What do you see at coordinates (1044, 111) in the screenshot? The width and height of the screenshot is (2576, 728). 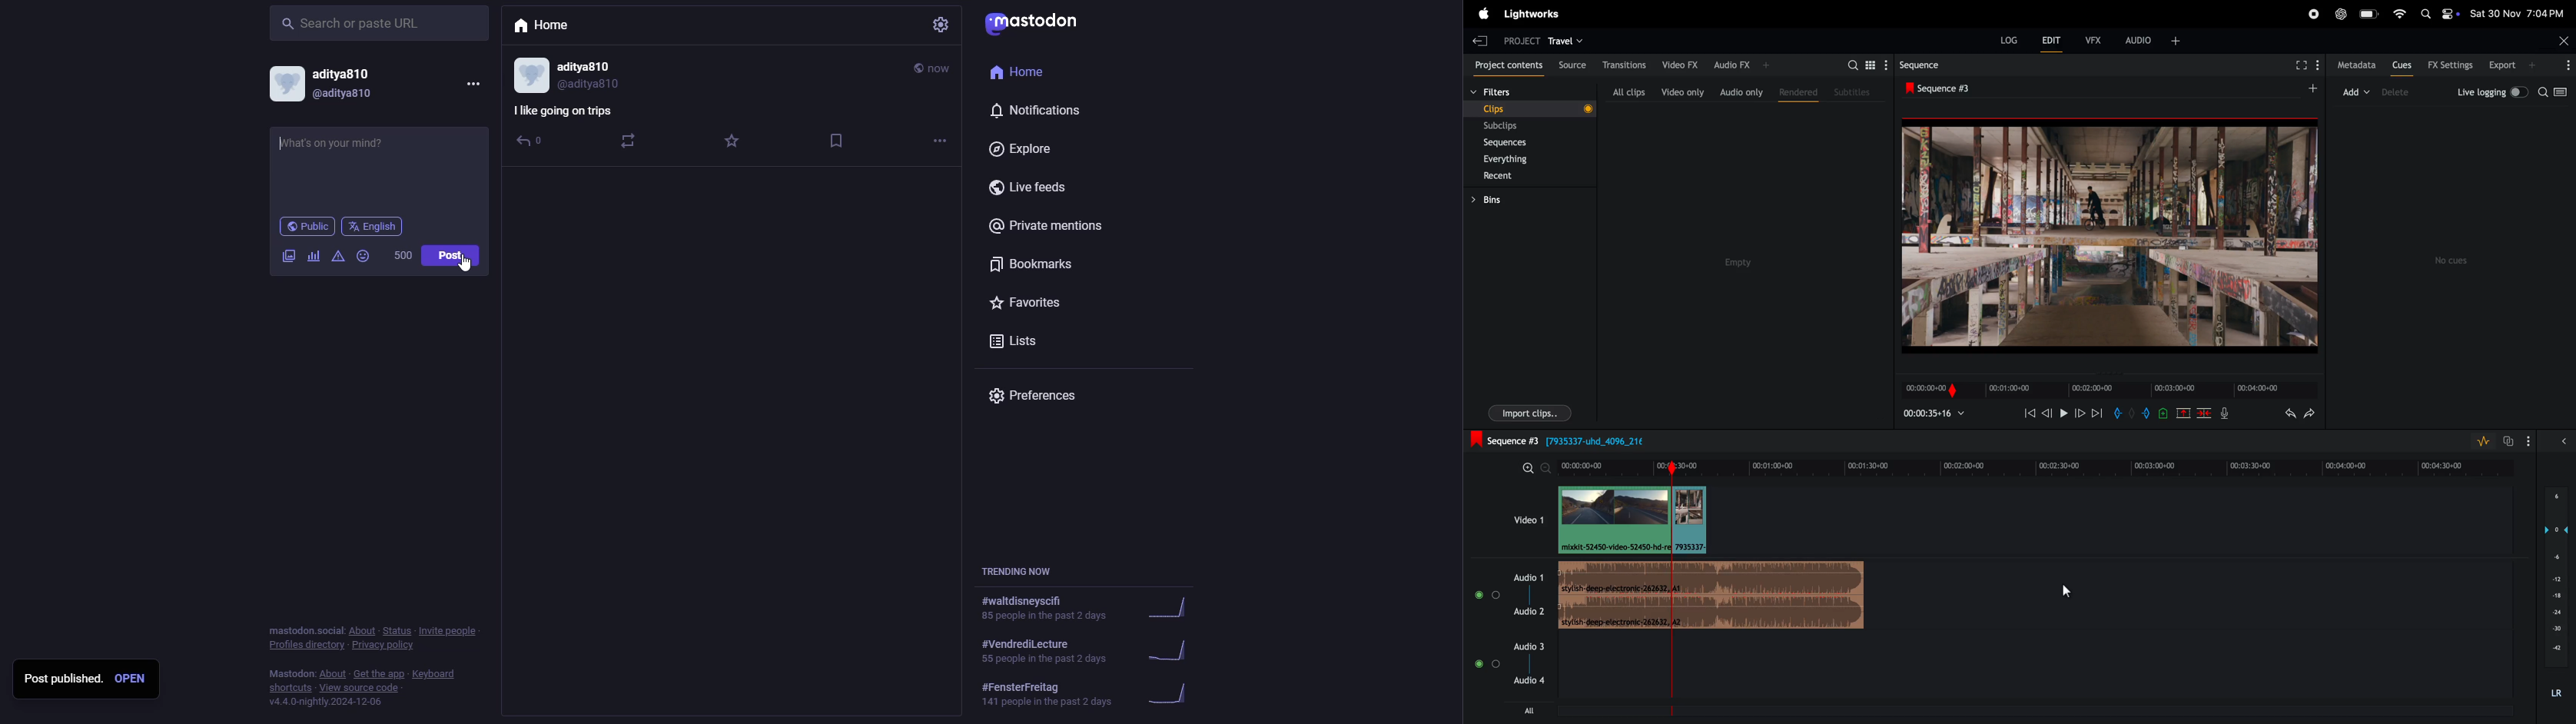 I see `notifications` at bounding box center [1044, 111].